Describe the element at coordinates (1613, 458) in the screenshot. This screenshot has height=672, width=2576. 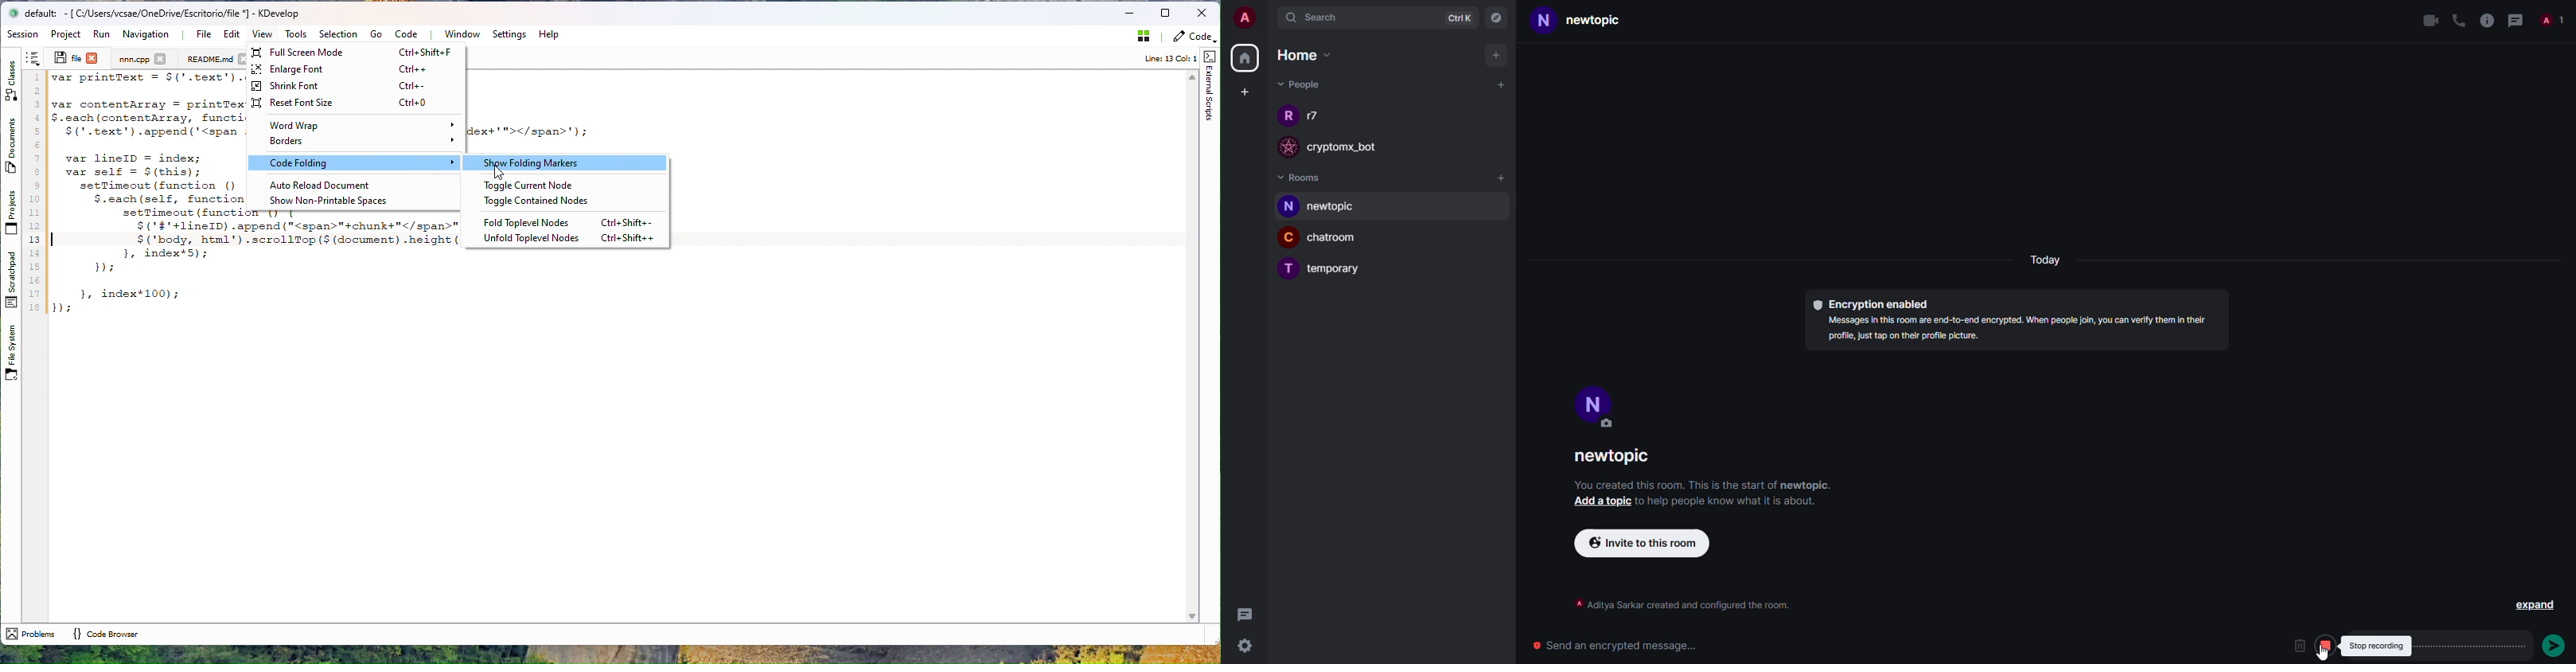
I see `room` at that location.